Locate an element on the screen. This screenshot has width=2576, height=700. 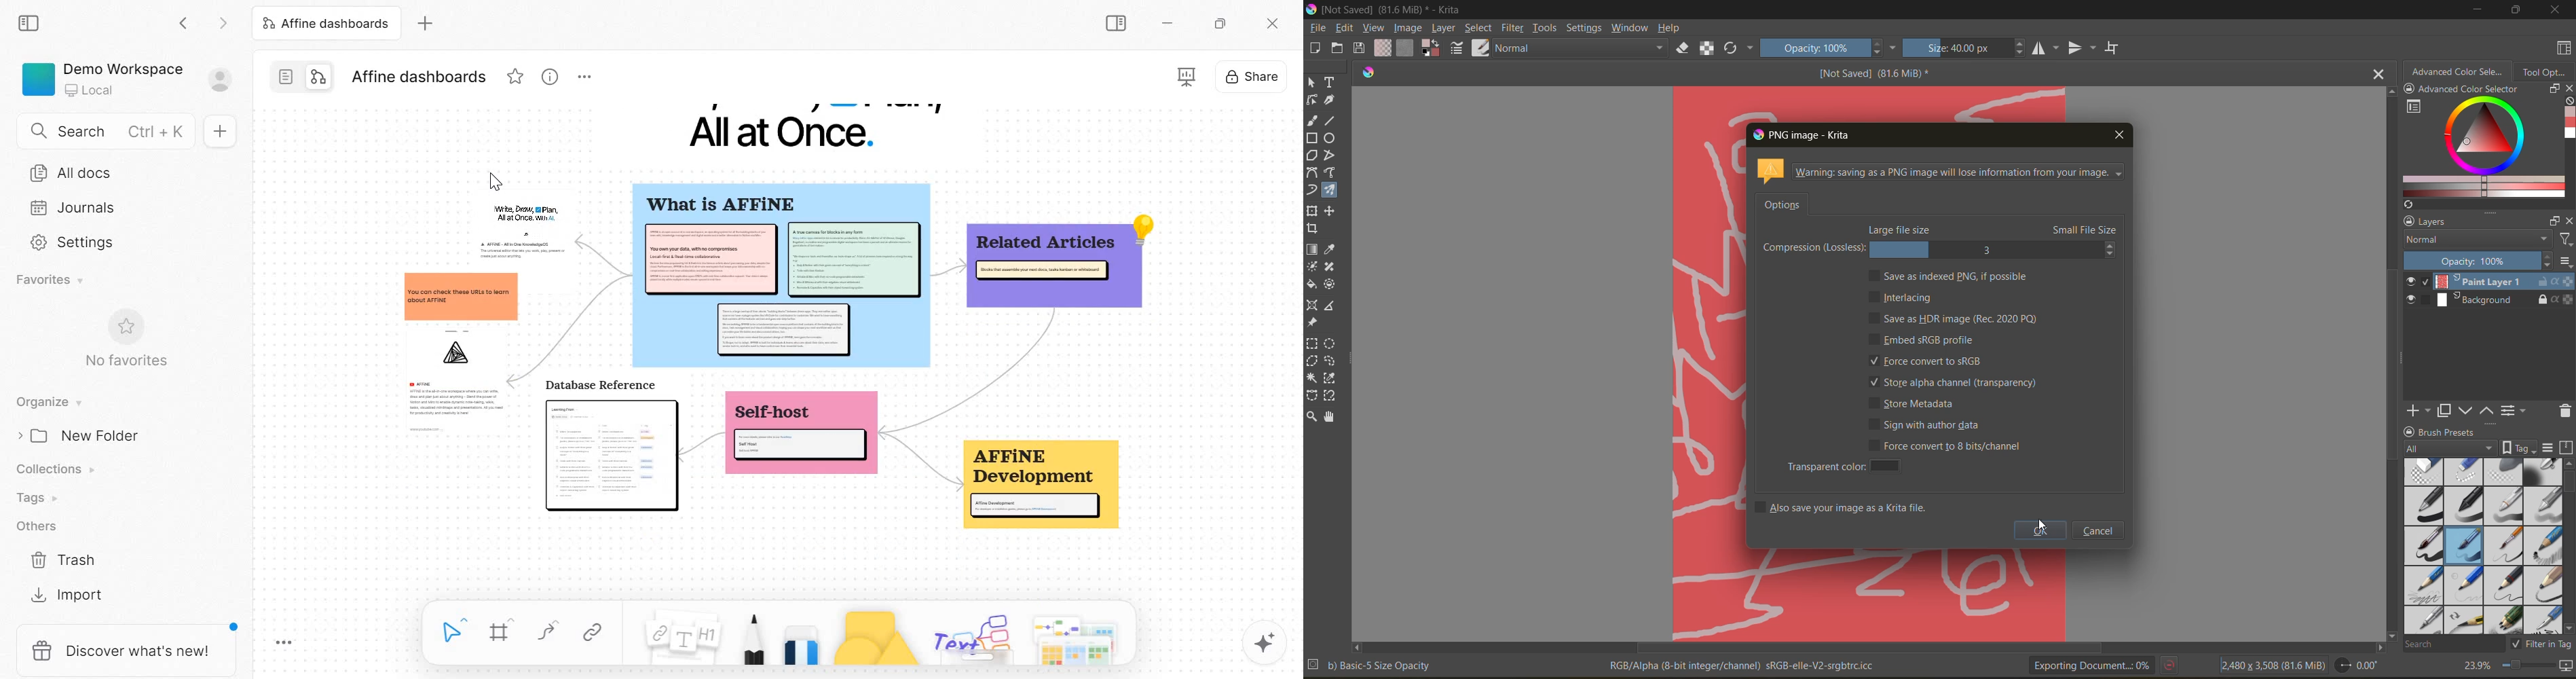
transparent color is located at coordinates (1854, 468).